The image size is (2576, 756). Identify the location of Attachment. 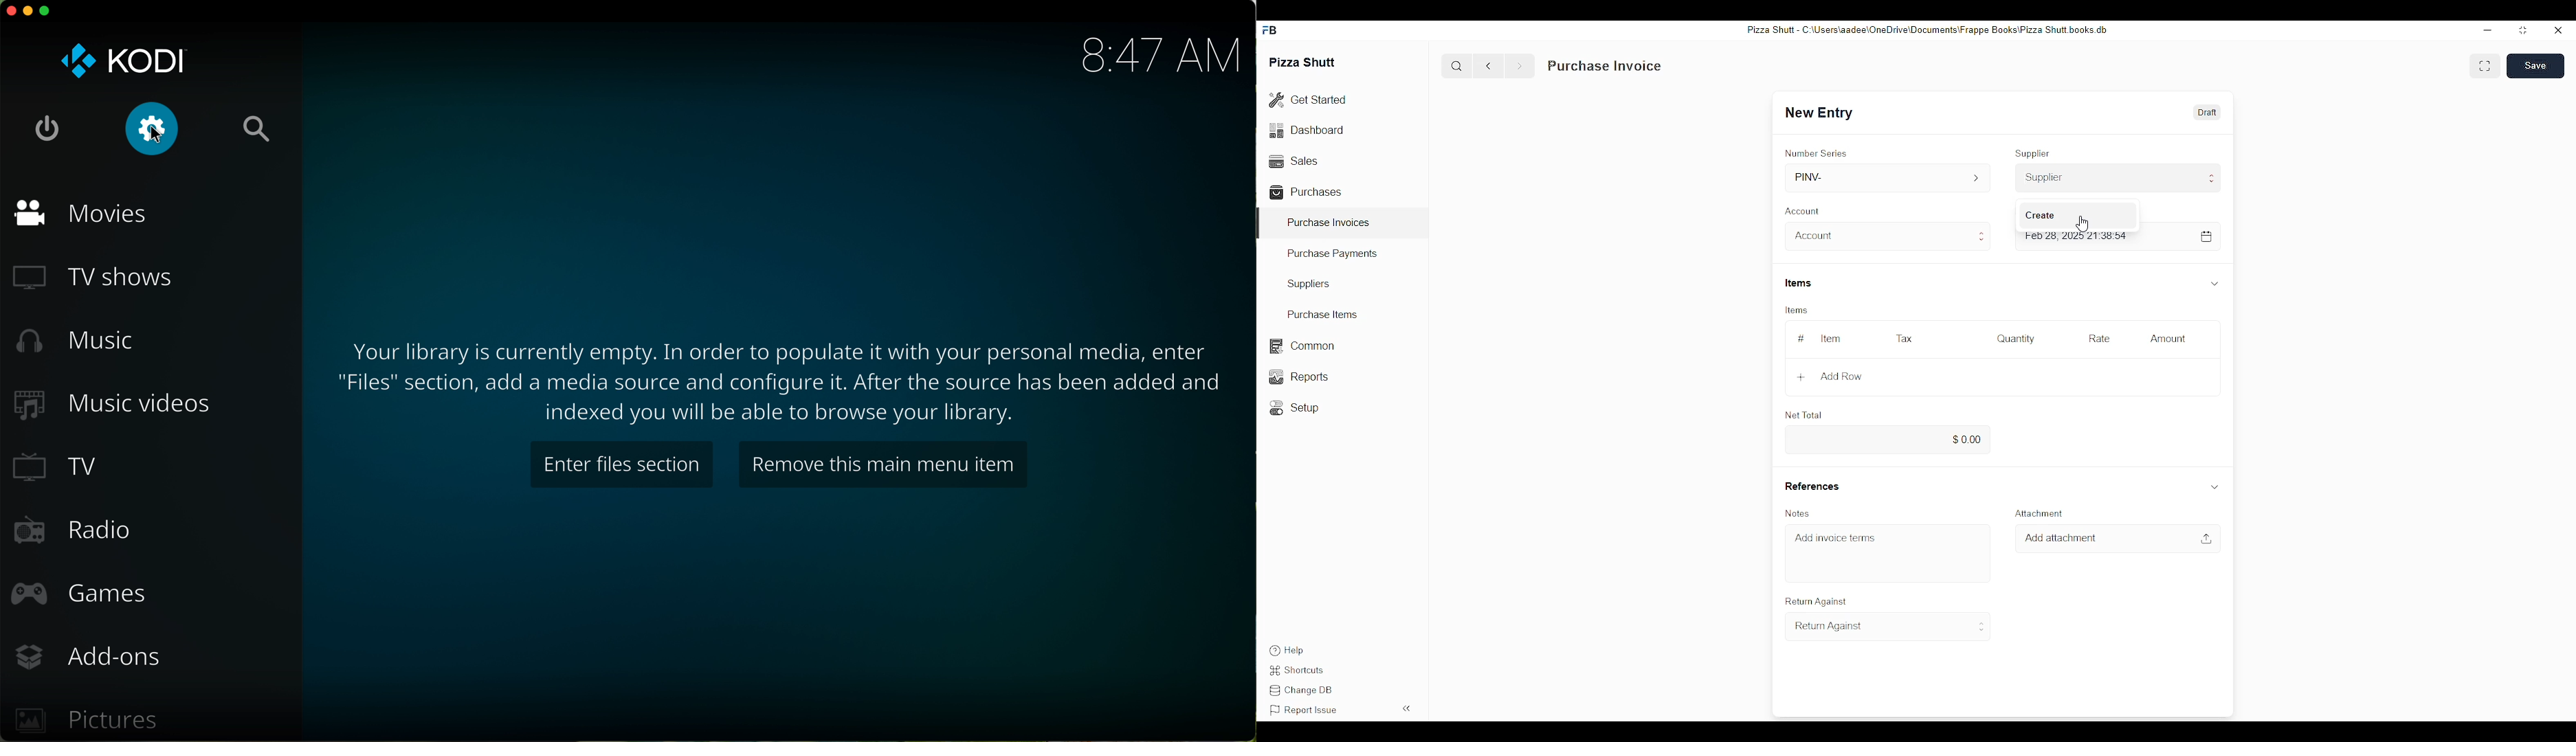
(2039, 513).